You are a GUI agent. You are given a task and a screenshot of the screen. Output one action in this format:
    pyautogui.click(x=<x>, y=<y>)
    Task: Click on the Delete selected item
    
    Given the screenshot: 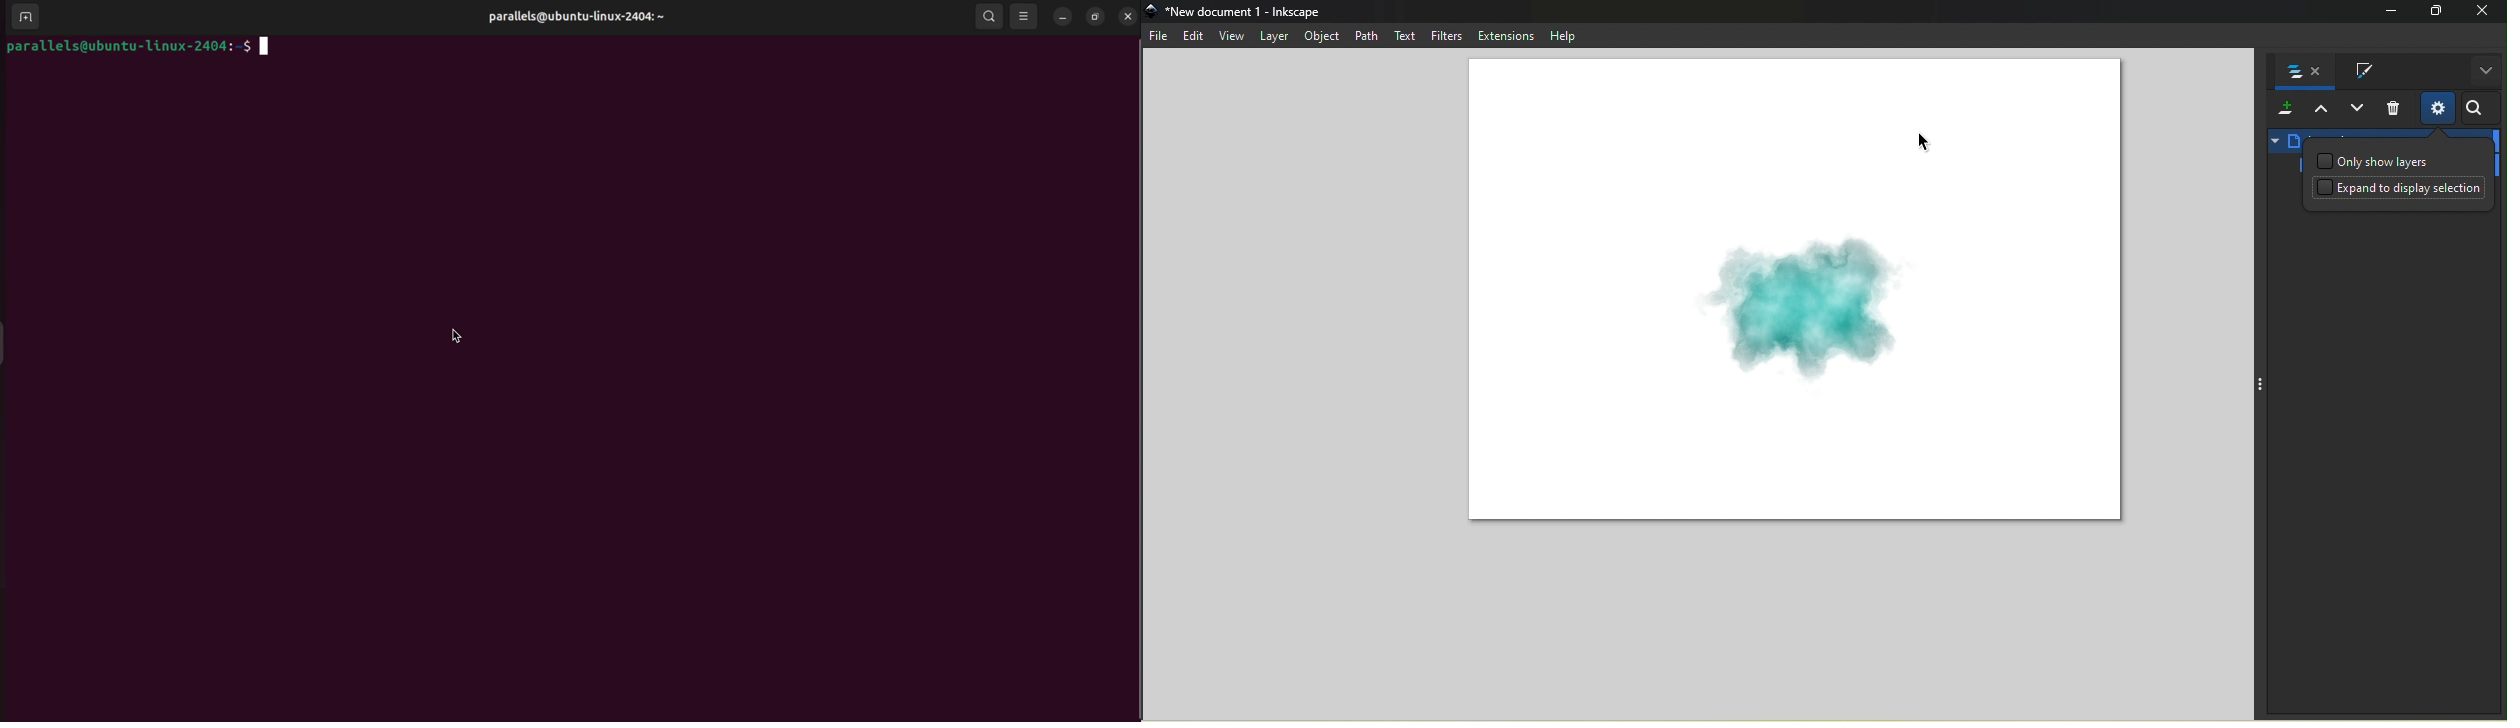 What is the action you would take?
    pyautogui.click(x=2394, y=110)
    